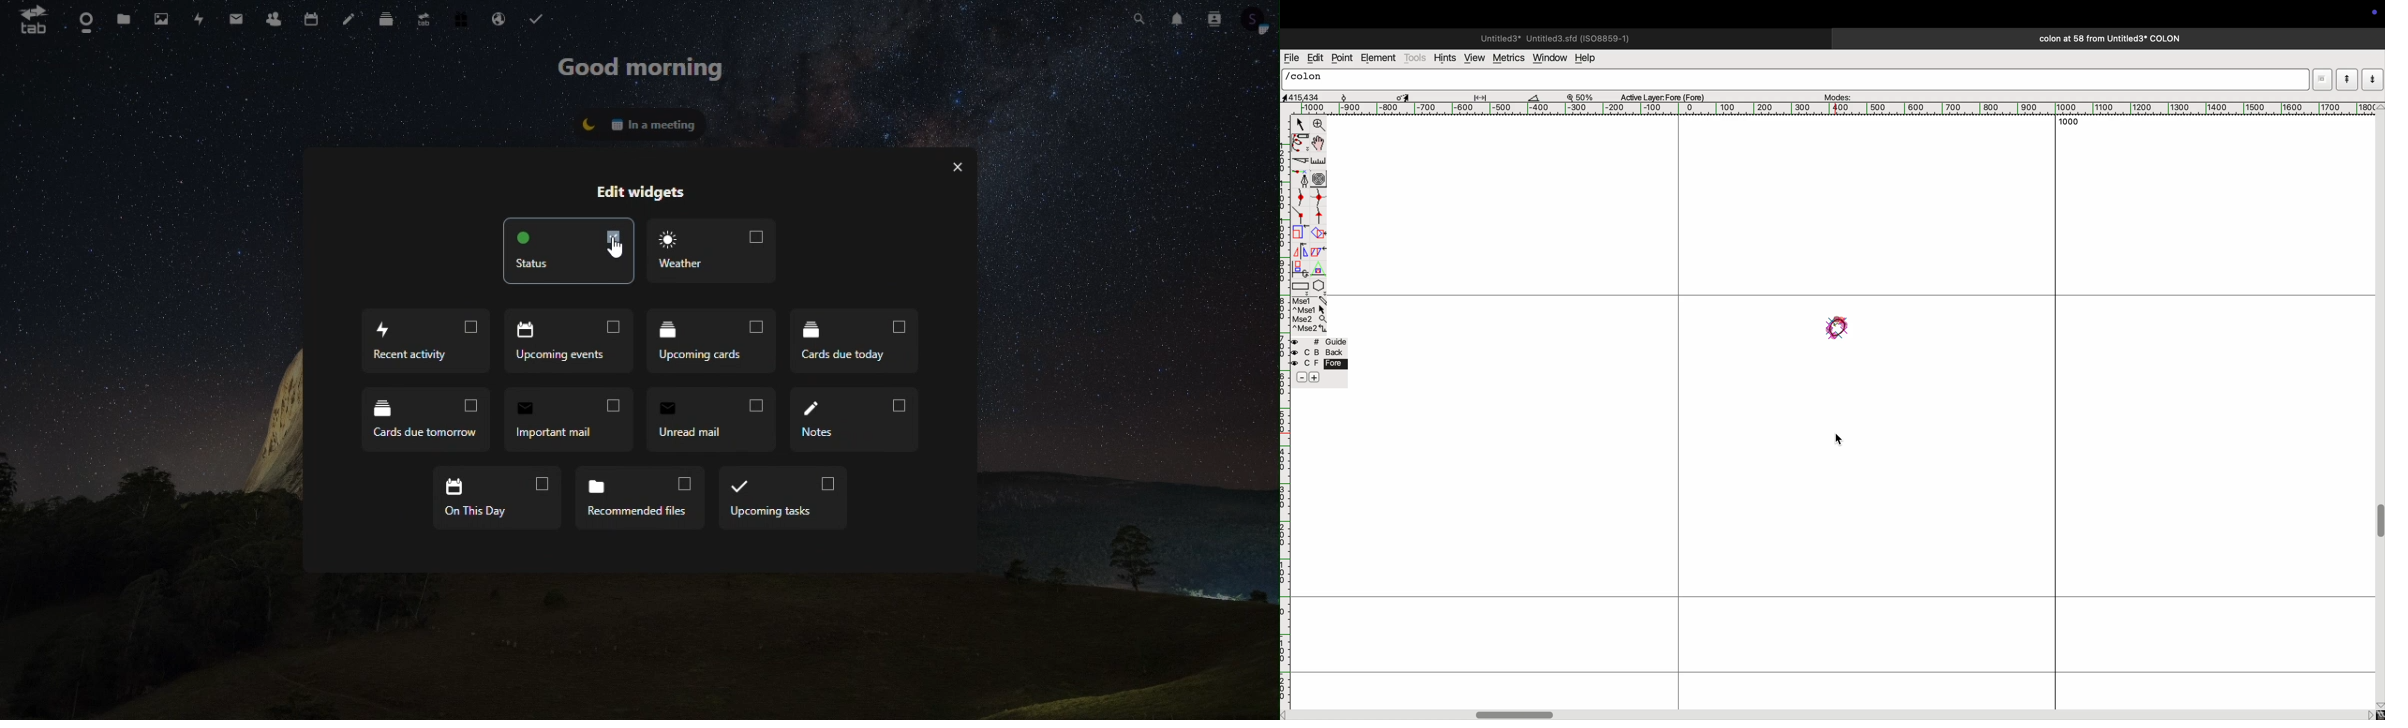 This screenshot has height=728, width=2408. What do you see at coordinates (425, 418) in the screenshot?
I see `cards due tomarrow` at bounding box center [425, 418].